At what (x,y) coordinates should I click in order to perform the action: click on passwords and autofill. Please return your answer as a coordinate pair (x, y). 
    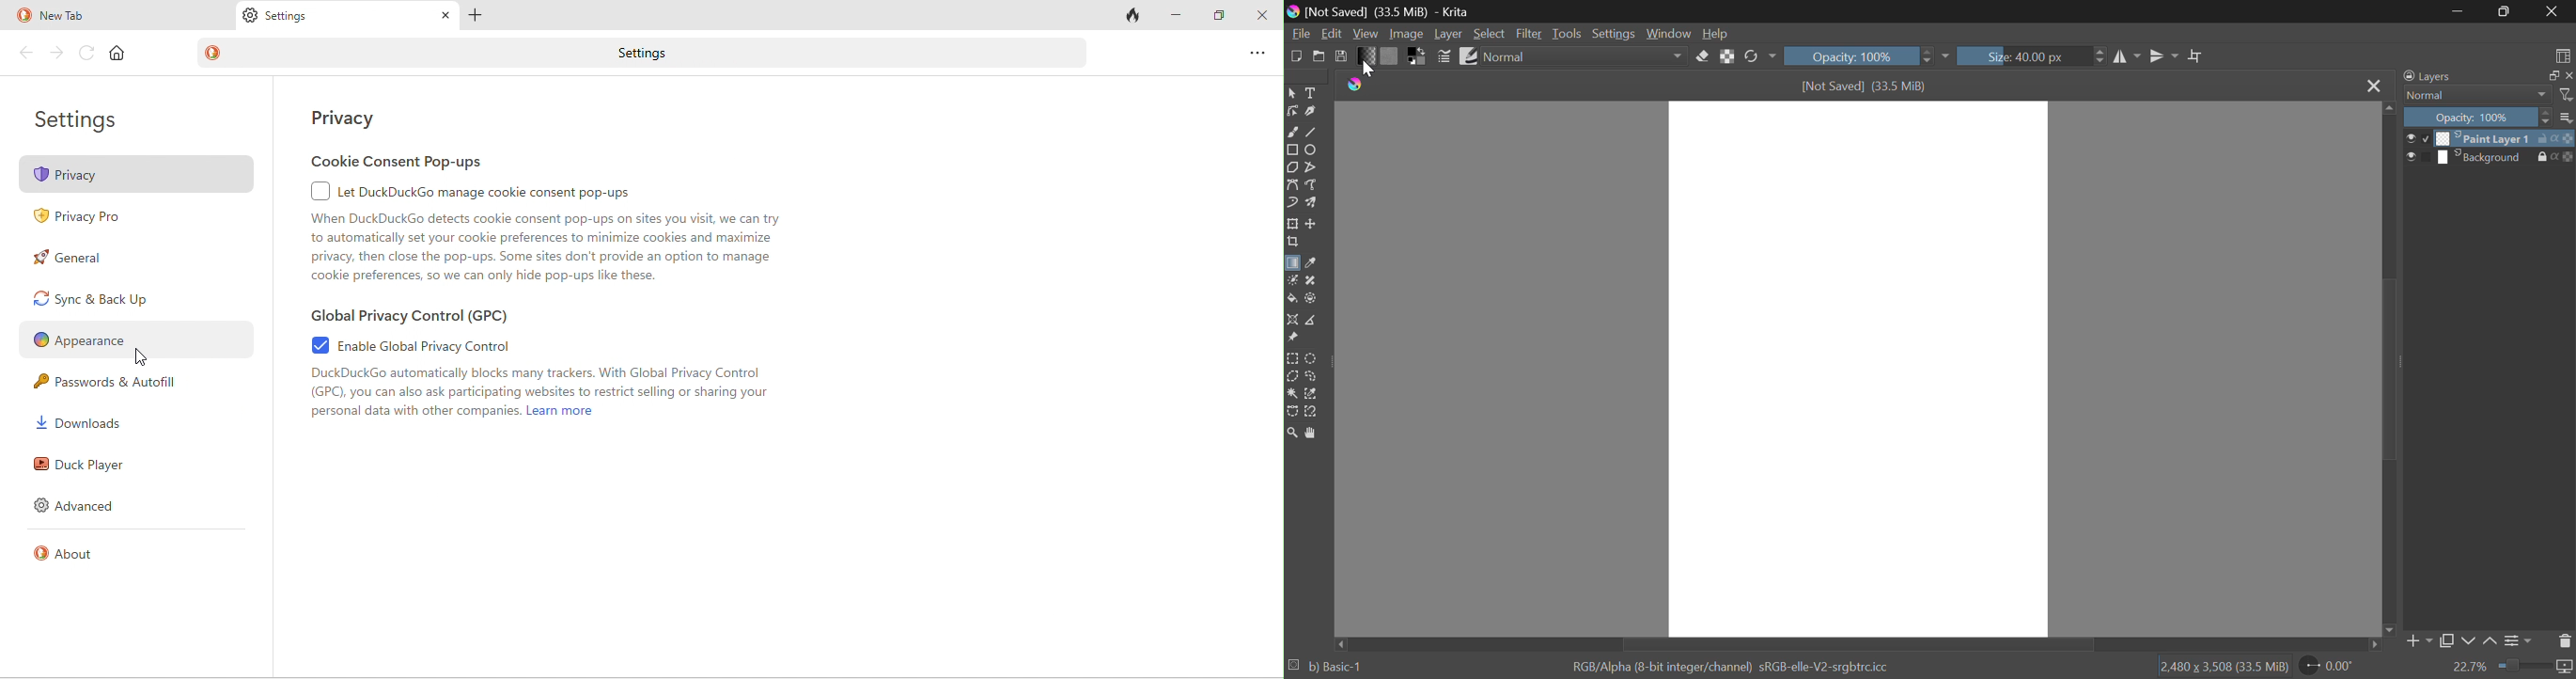
    Looking at the image, I should click on (120, 385).